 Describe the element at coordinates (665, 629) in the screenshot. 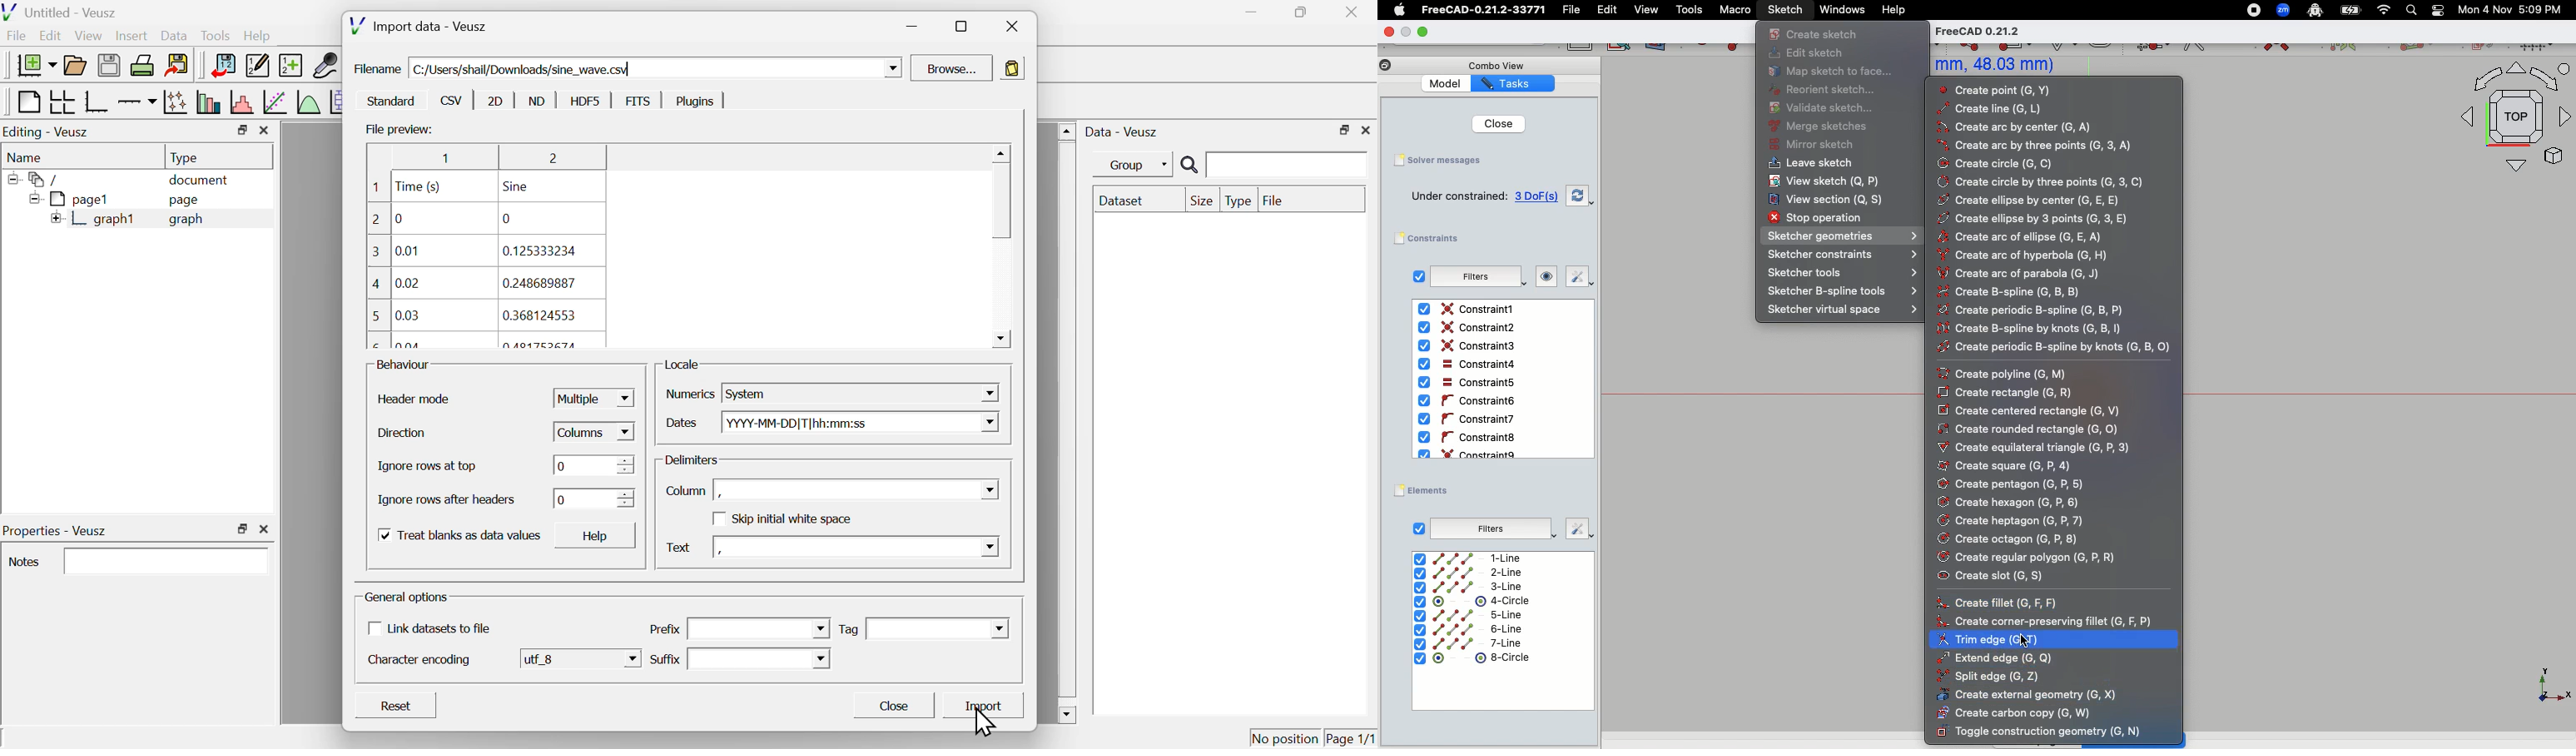

I see `Prefix` at that location.